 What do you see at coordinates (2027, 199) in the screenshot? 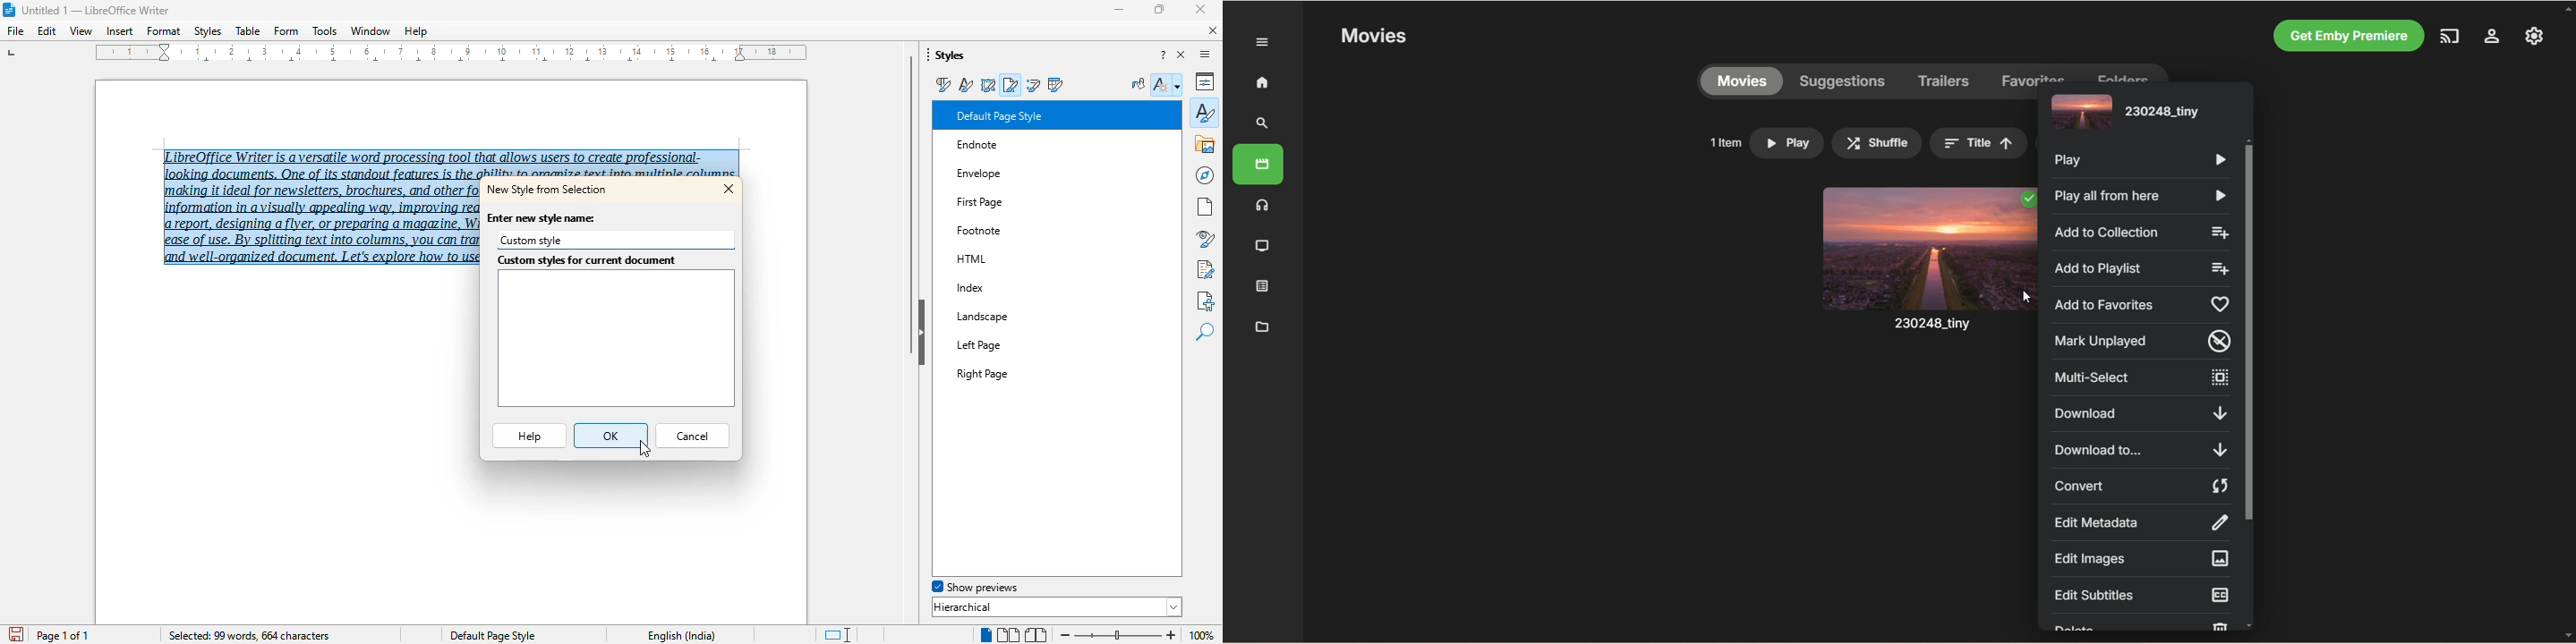
I see `played` at bounding box center [2027, 199].